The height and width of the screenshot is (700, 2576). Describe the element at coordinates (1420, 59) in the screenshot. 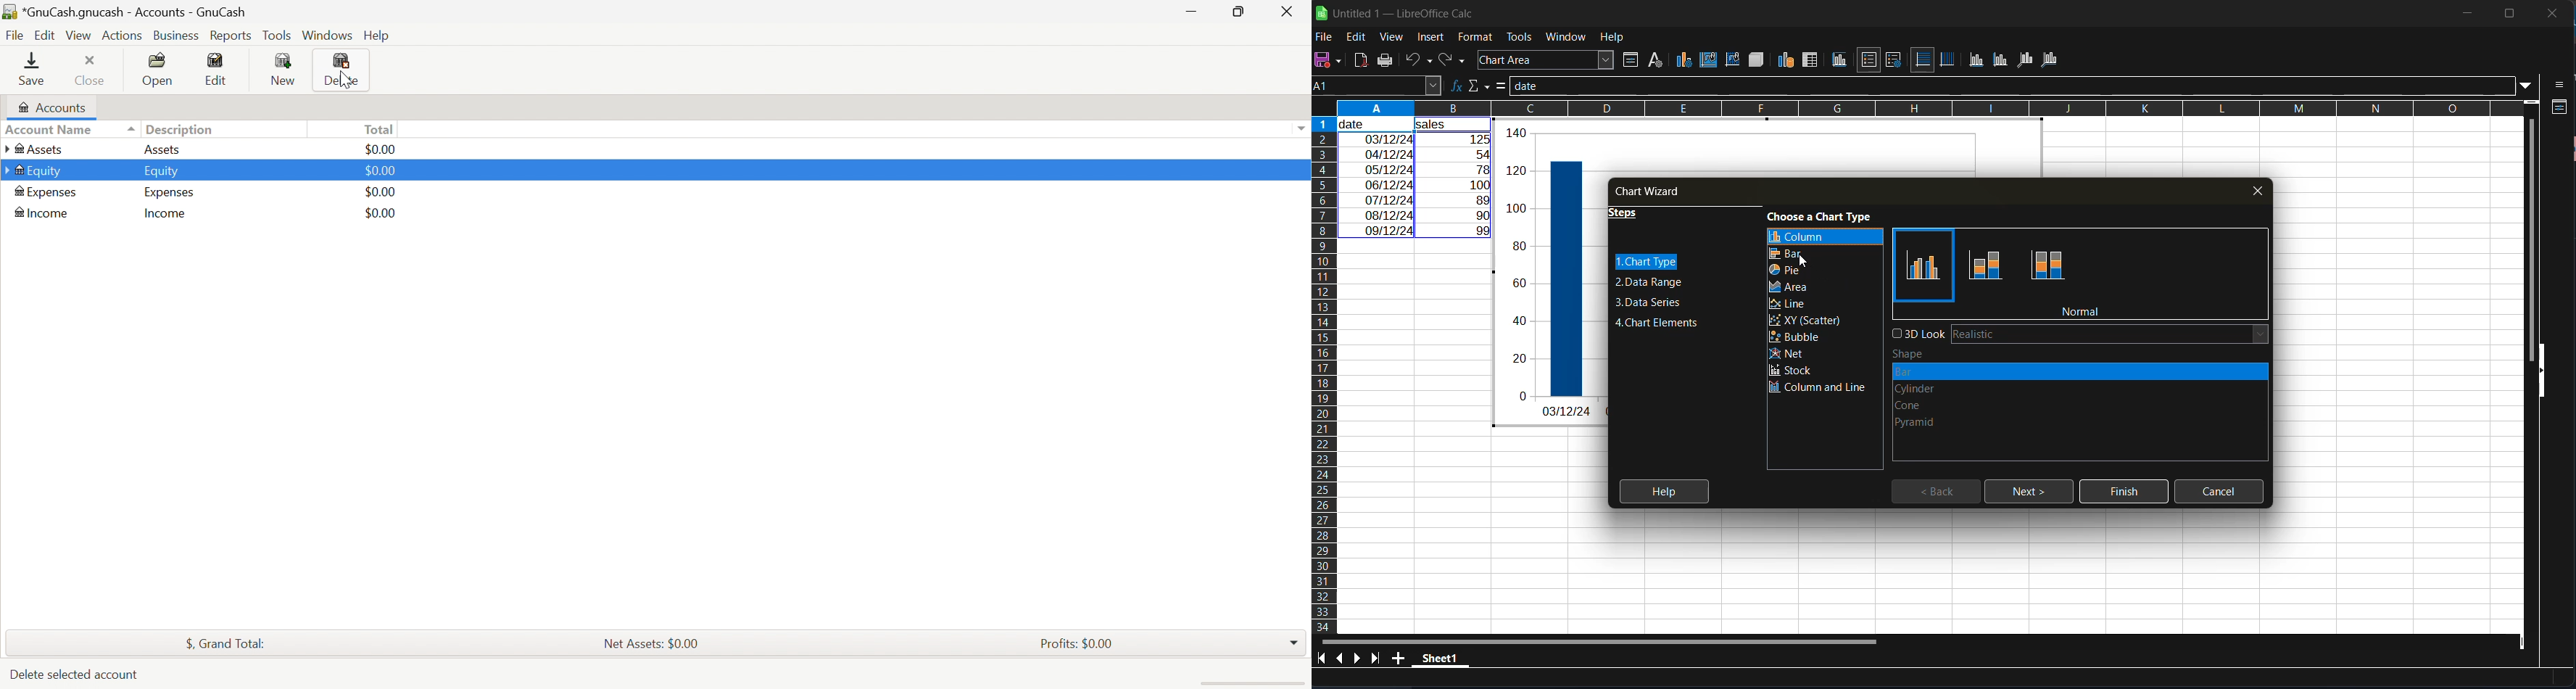

I see `undo` at that location.